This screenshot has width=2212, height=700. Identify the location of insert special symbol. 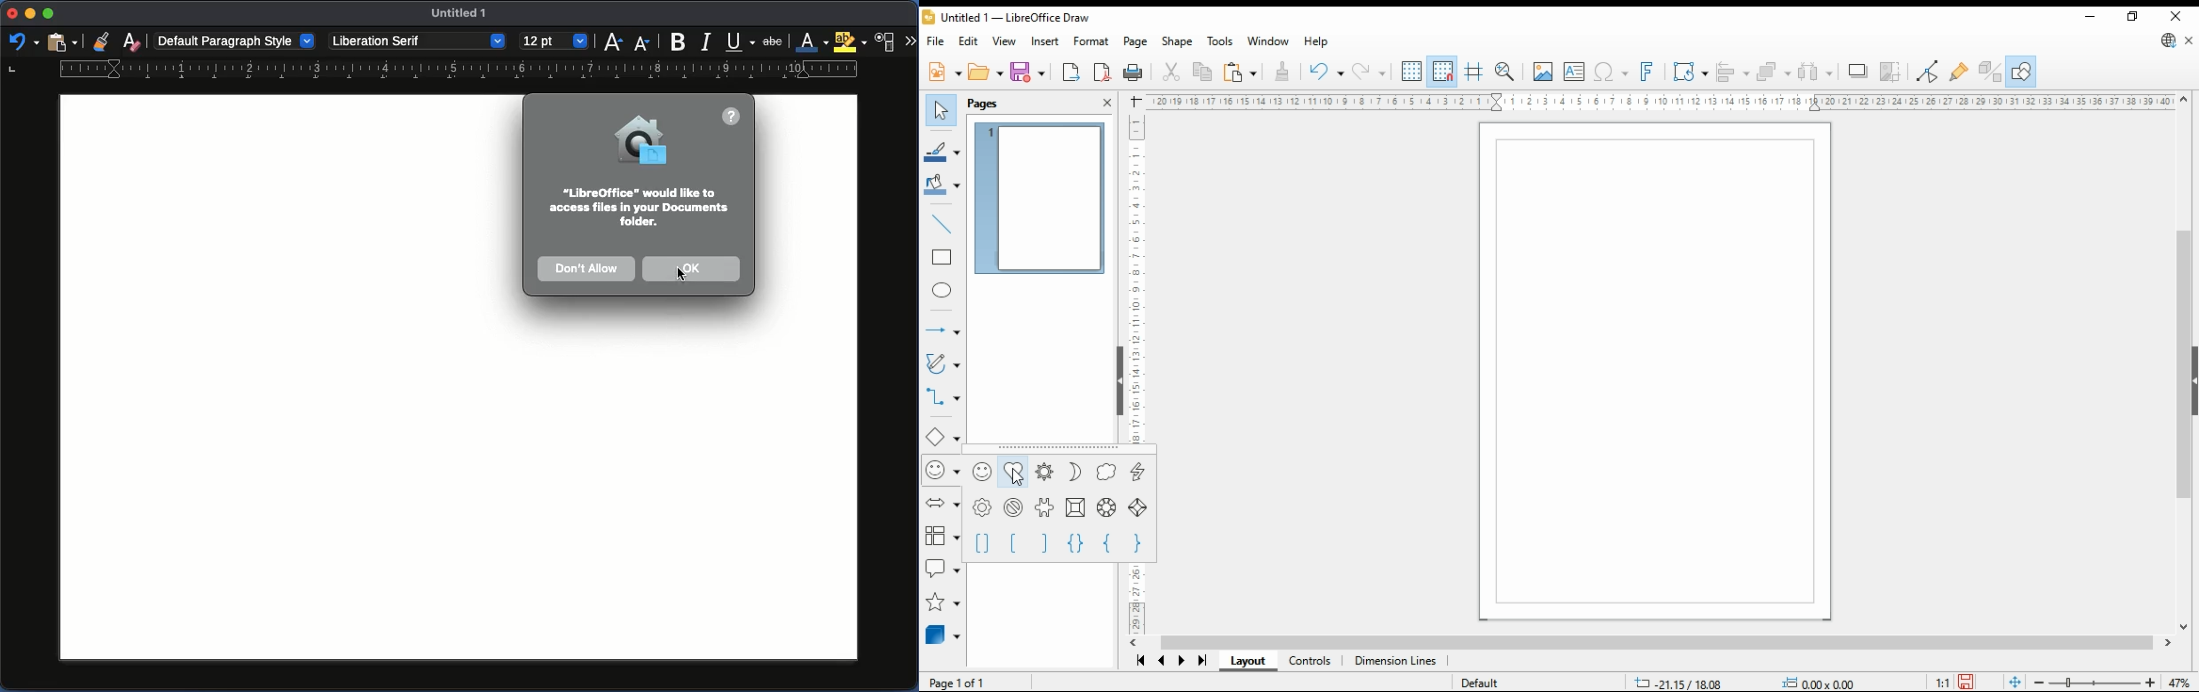
(1611, 72).